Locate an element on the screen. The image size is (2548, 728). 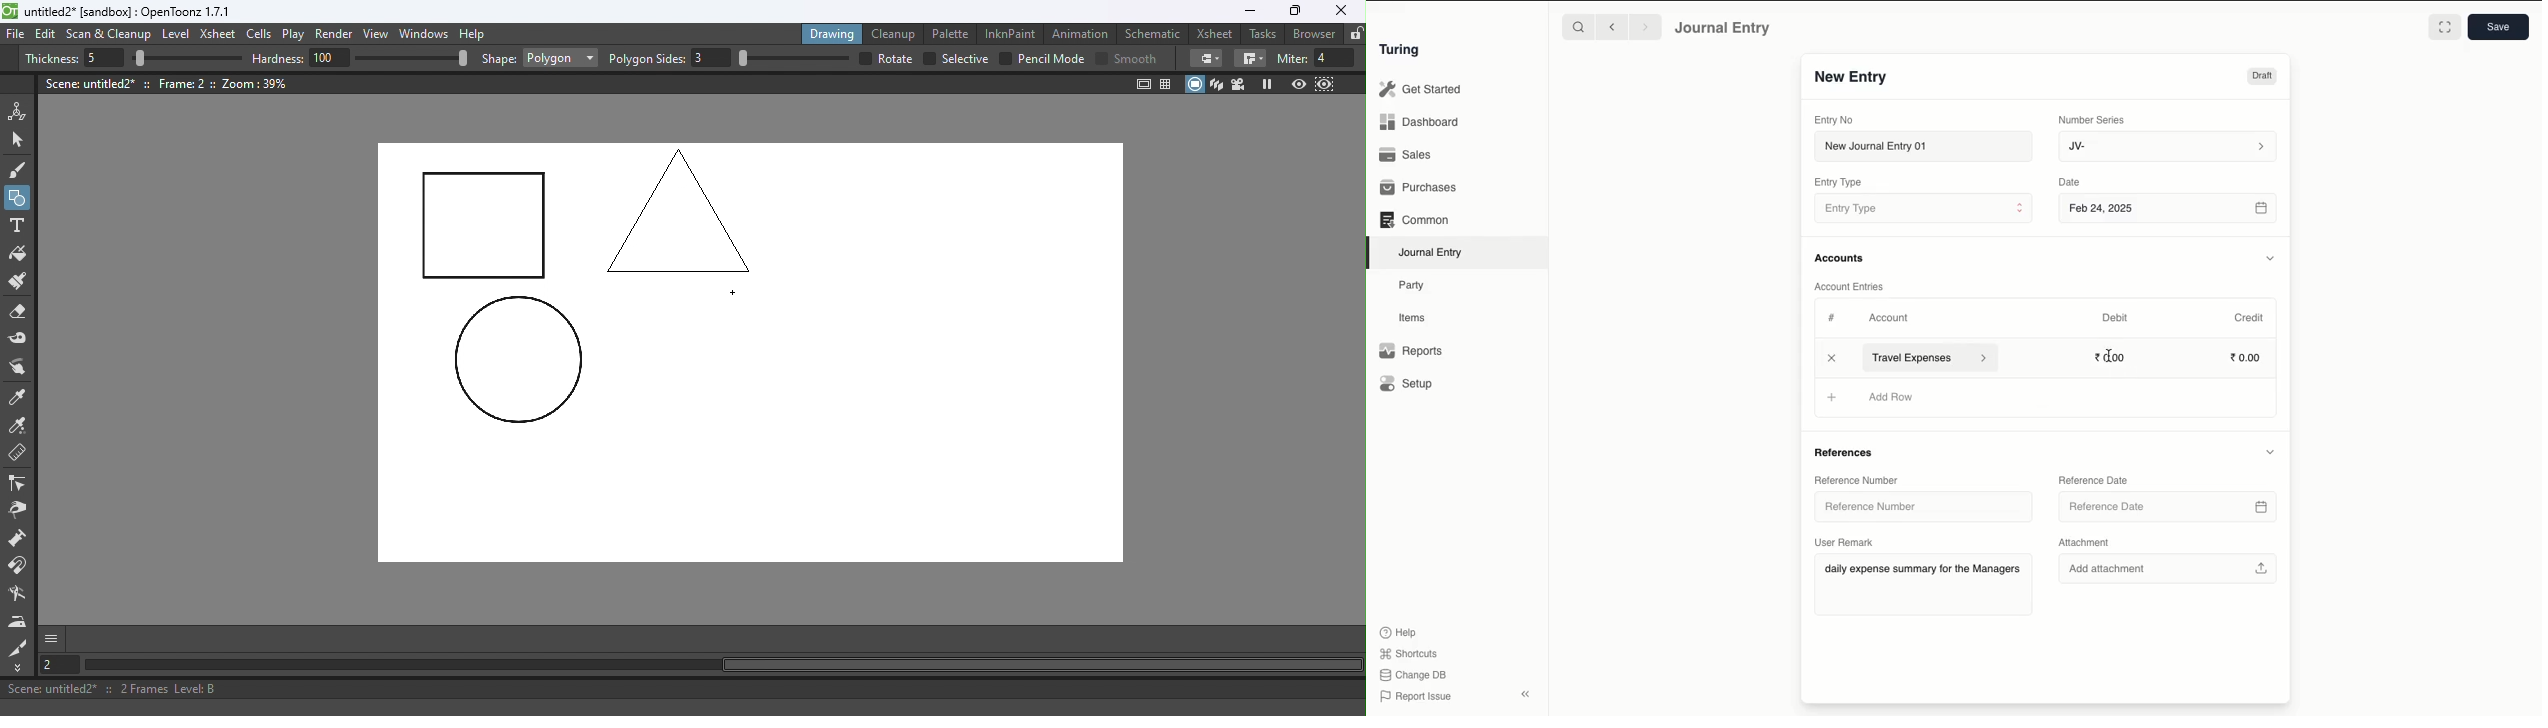
Credit is located at coordinates (2251, 318).